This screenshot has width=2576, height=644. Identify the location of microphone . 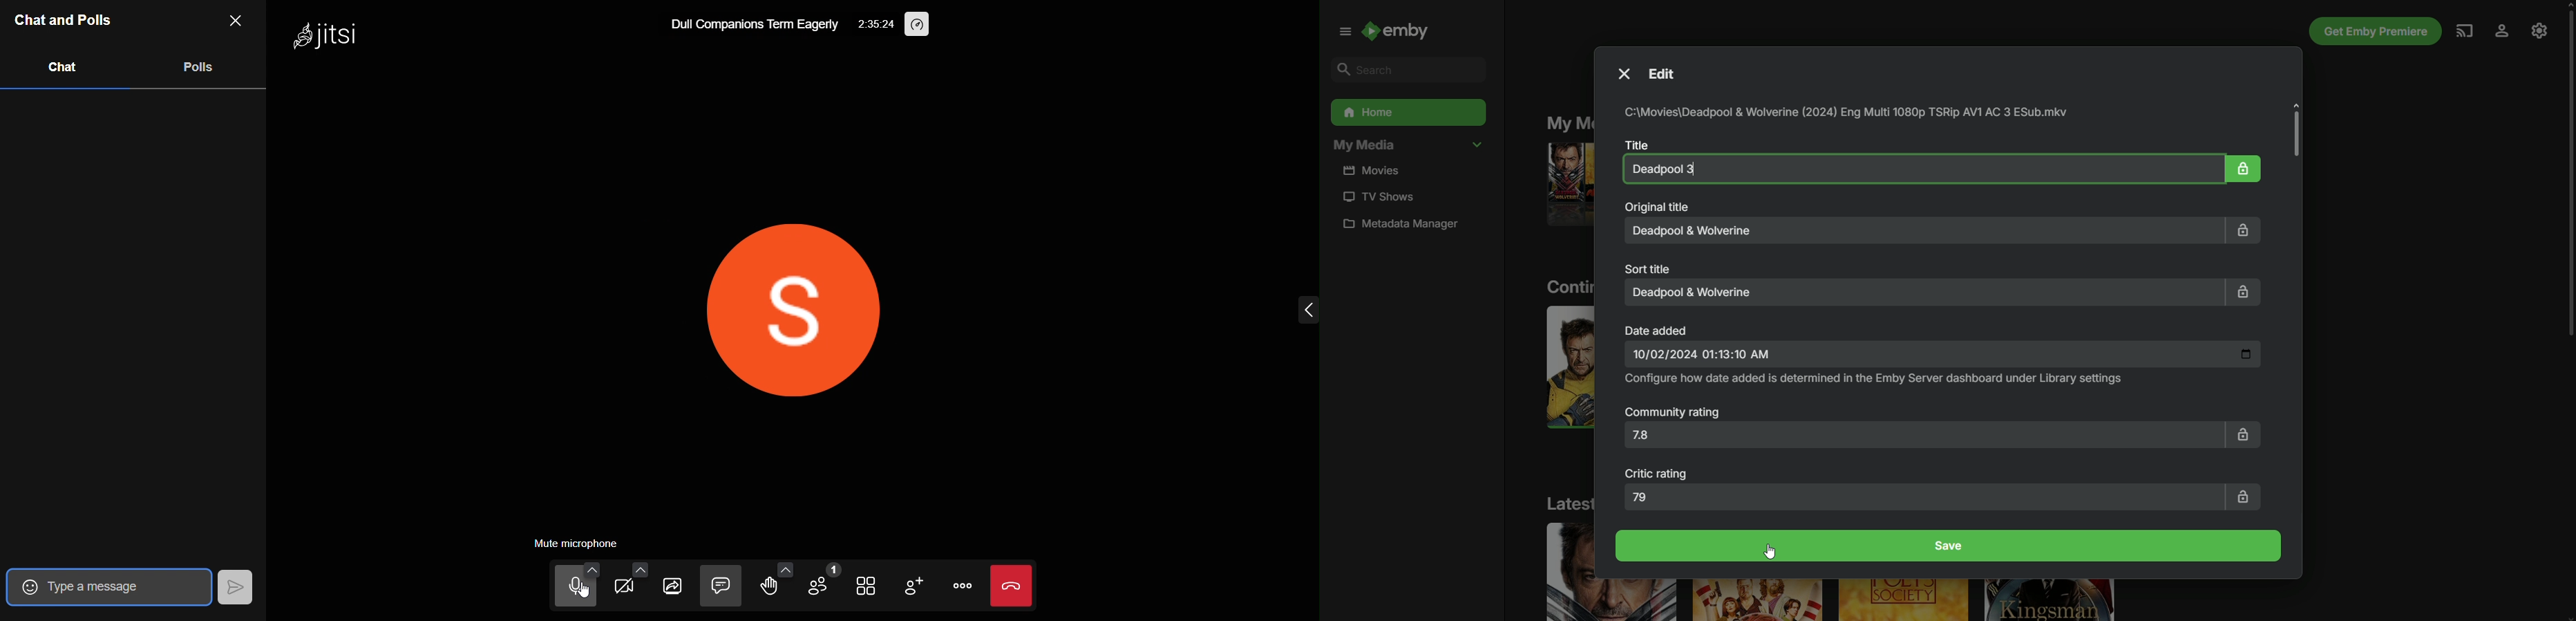
(559, 591).